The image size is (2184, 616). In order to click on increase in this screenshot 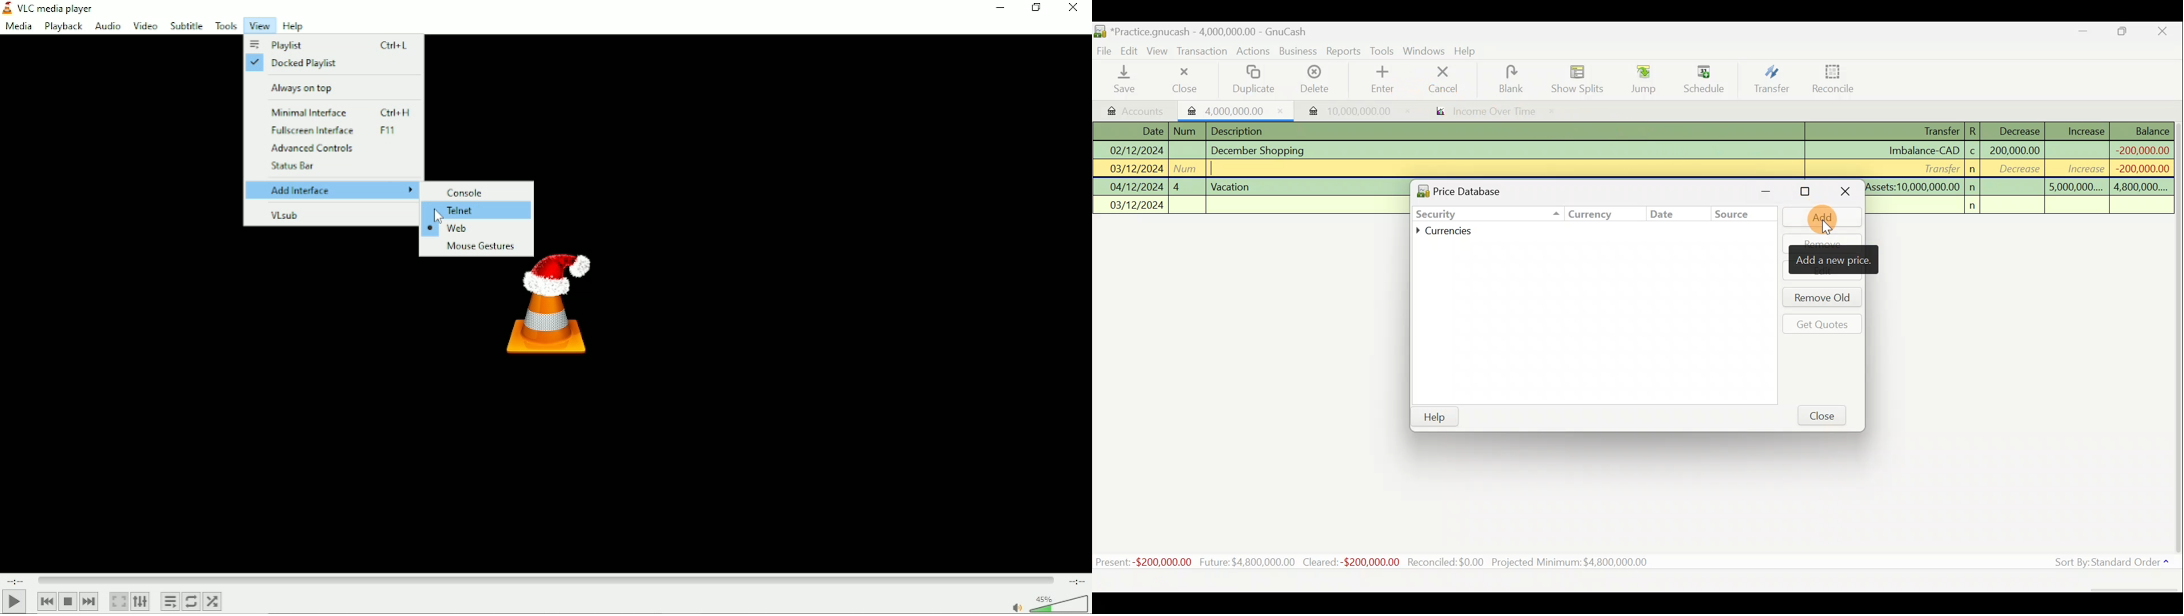, I will do `click(2080, 168)`.